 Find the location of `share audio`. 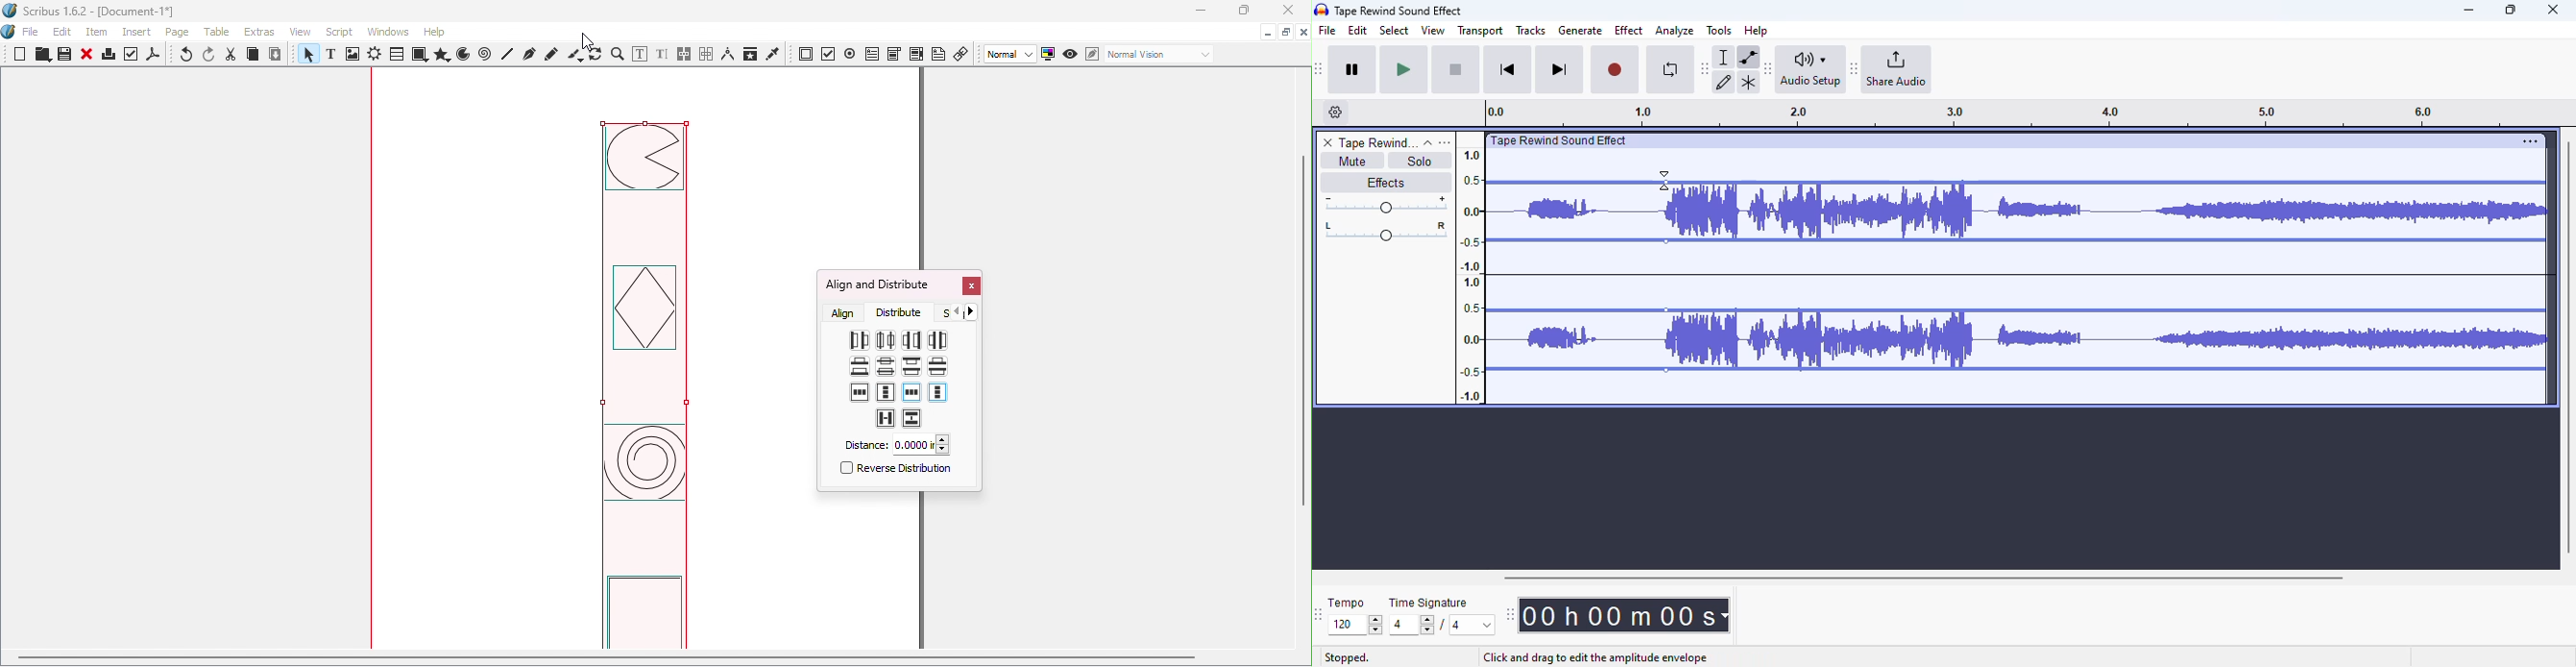

share audio is located at coordinates (1898, 69).